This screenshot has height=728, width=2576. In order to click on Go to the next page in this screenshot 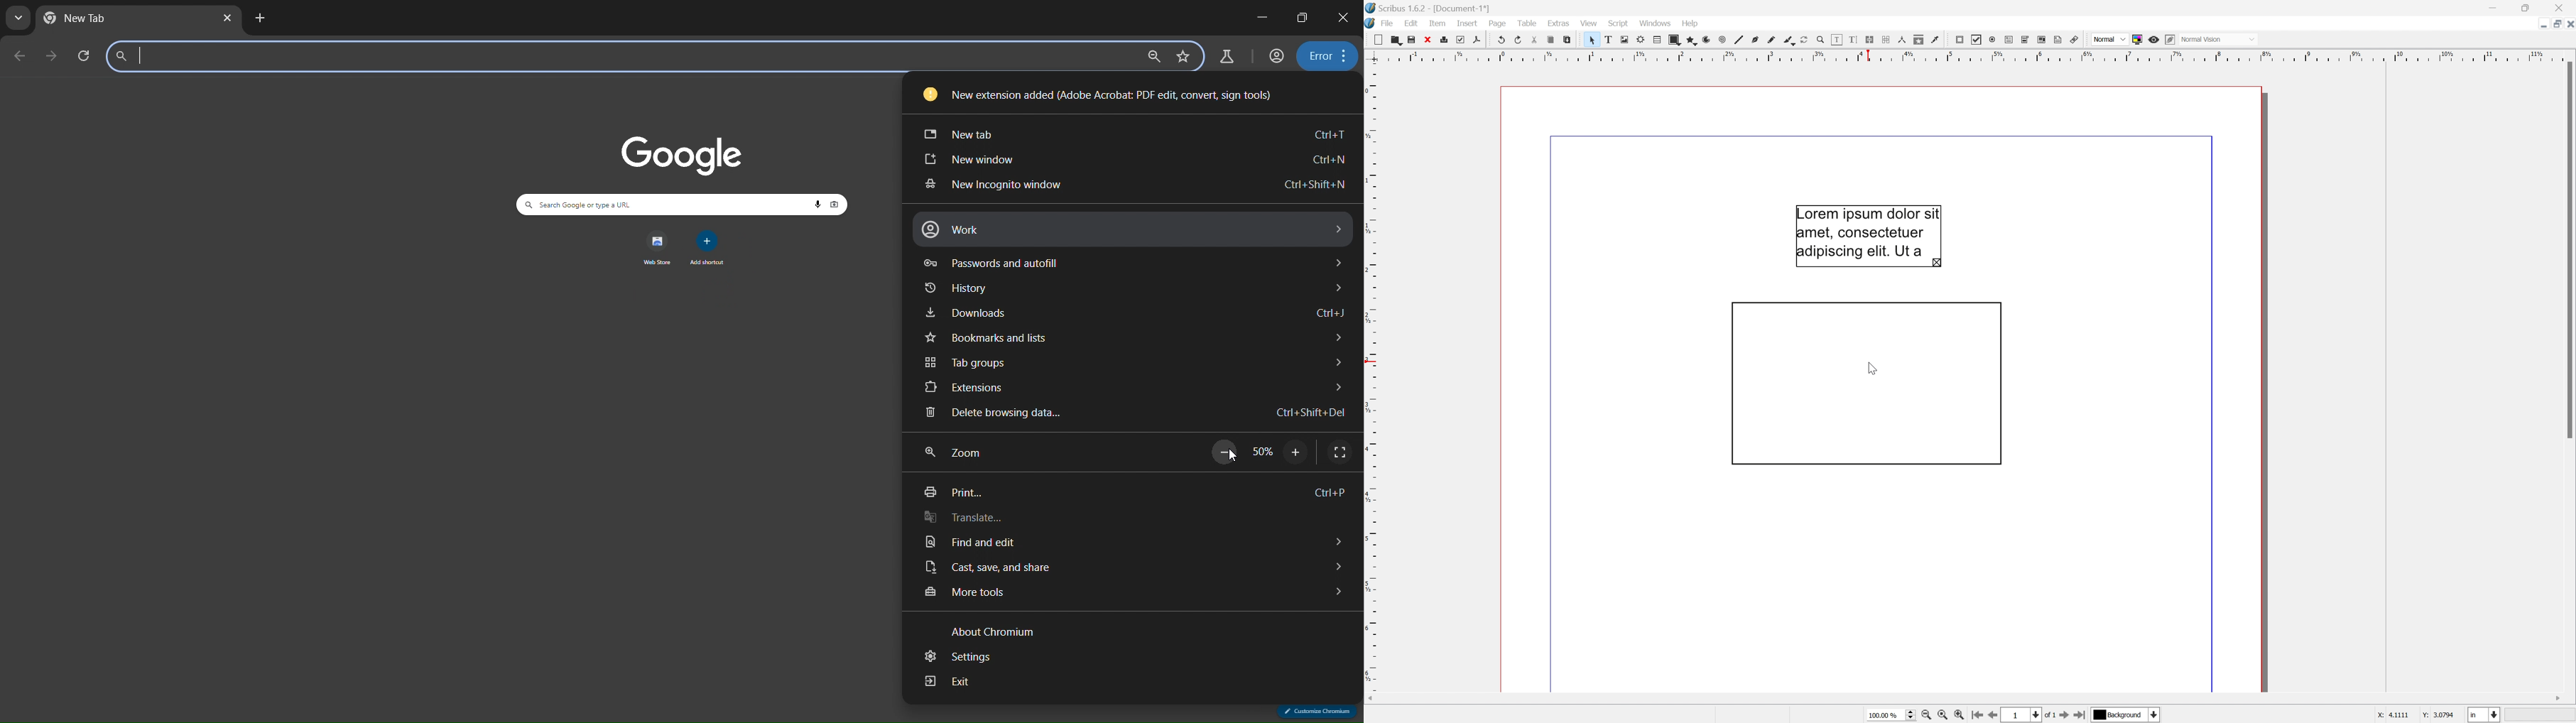, I will do `click(2065, 714)`.